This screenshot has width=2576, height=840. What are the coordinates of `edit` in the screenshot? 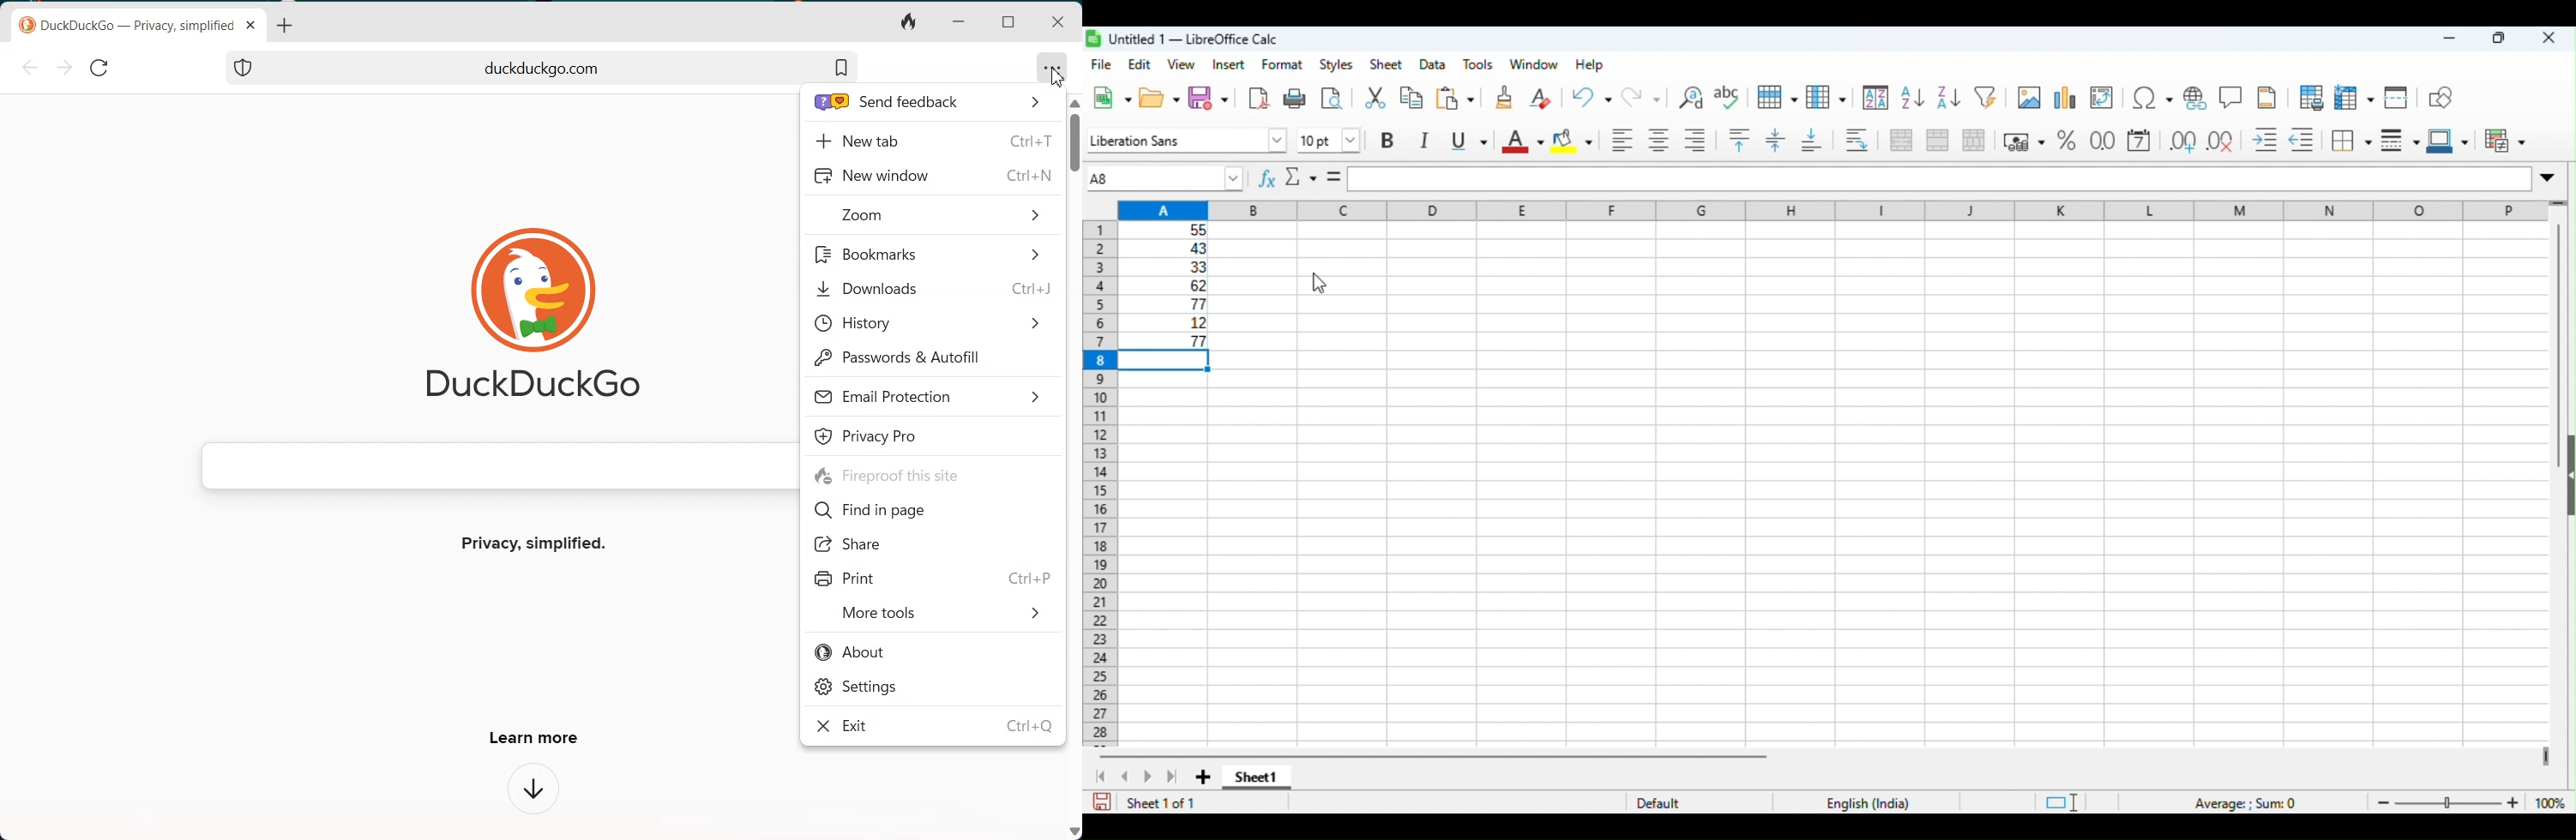 It's located at (1139, 64).